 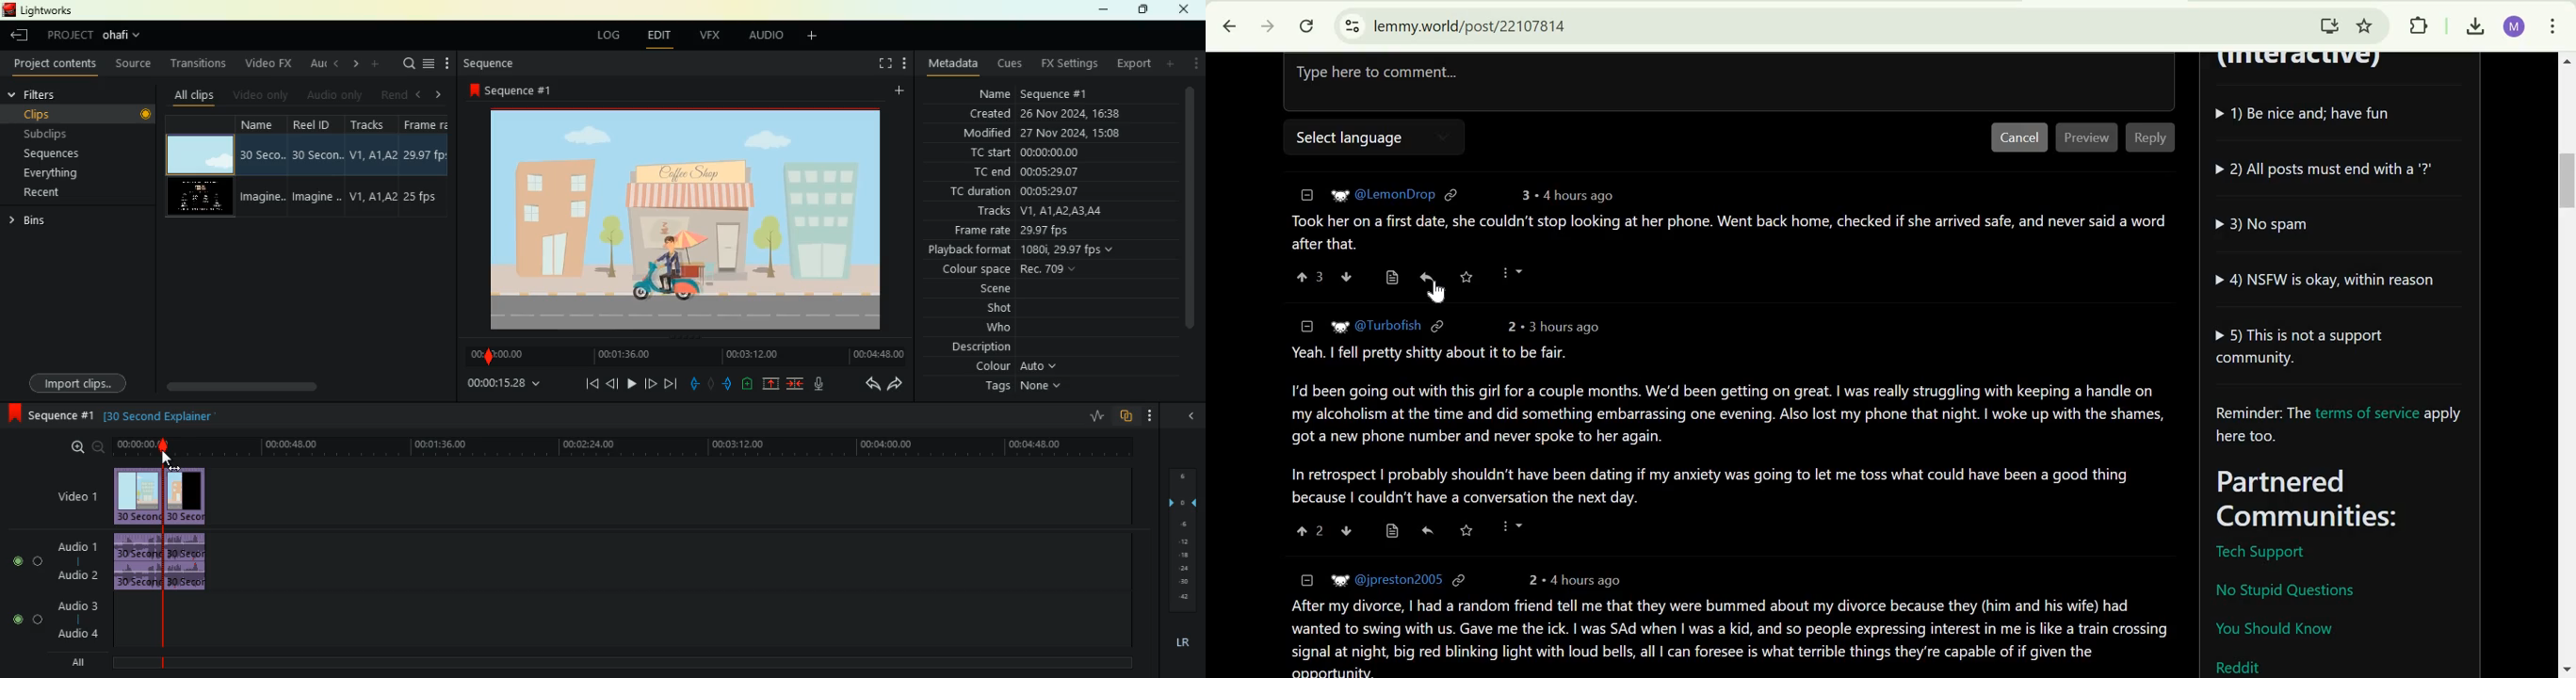 What do you see at coordinates (263, 96) in the screenshot?
I see `videos only` at bounding box center [263, 96].